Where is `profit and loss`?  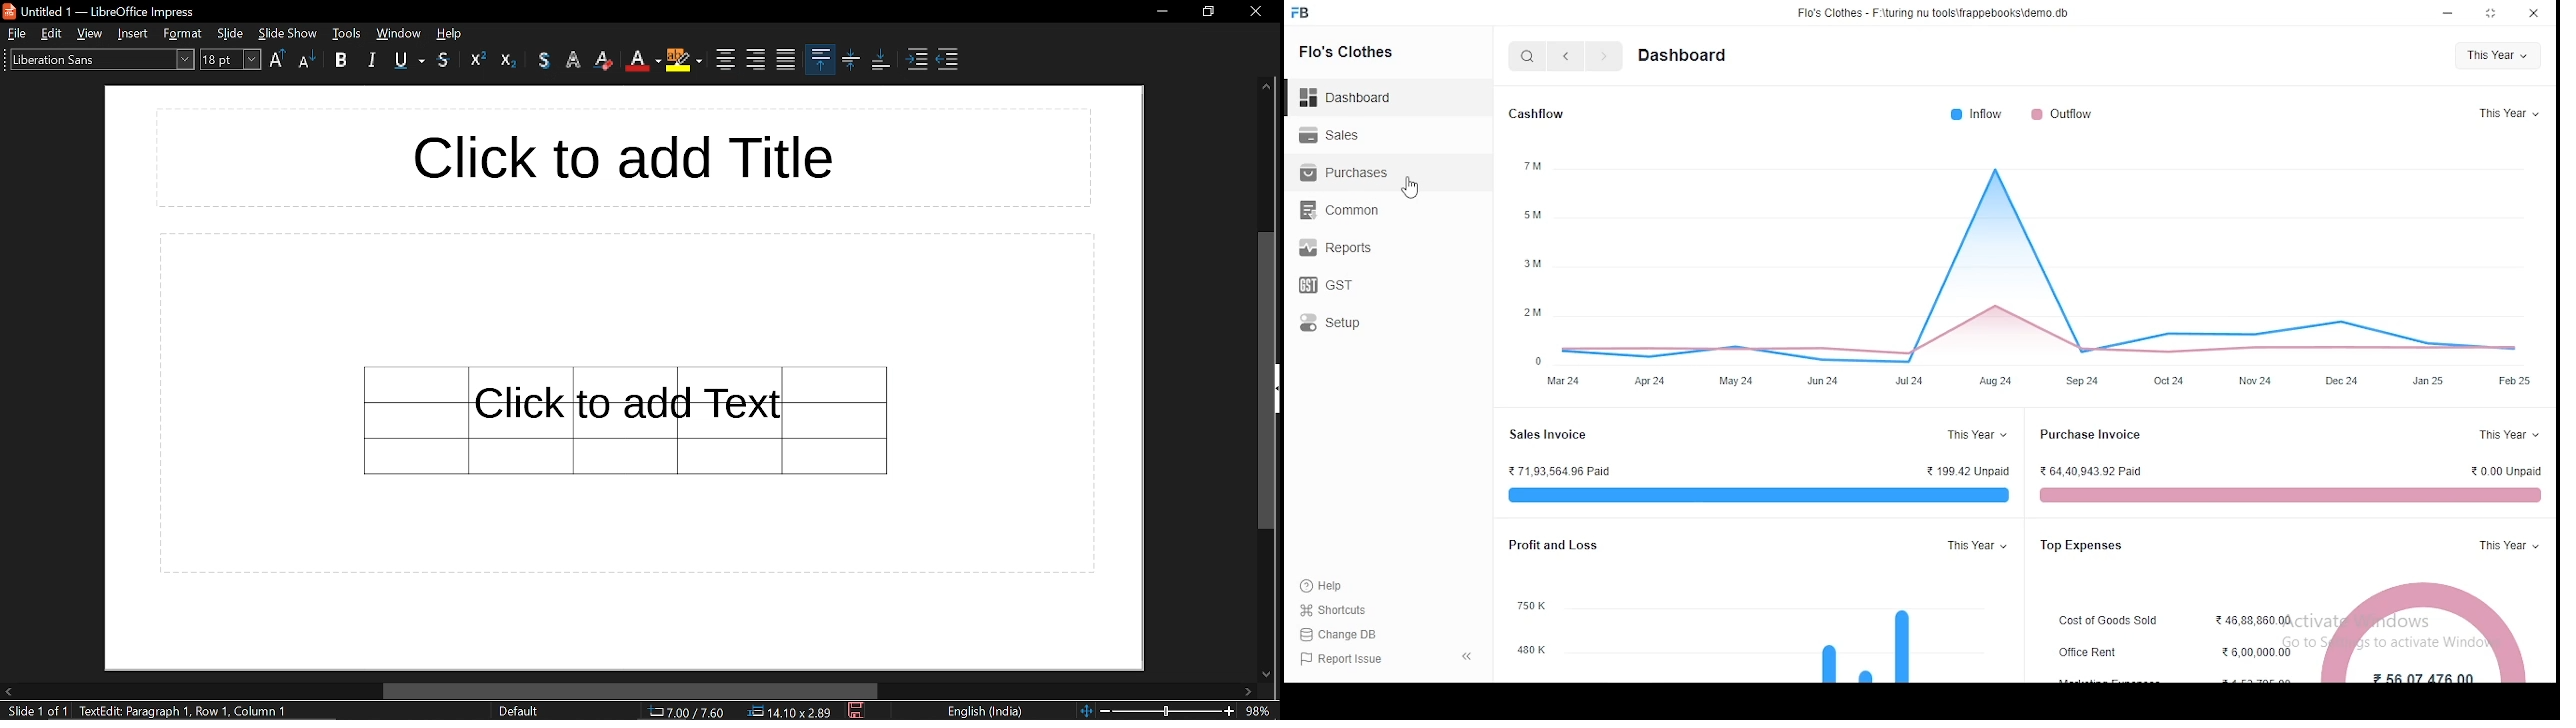
profit and loss is located at coordinates (1552, 545).